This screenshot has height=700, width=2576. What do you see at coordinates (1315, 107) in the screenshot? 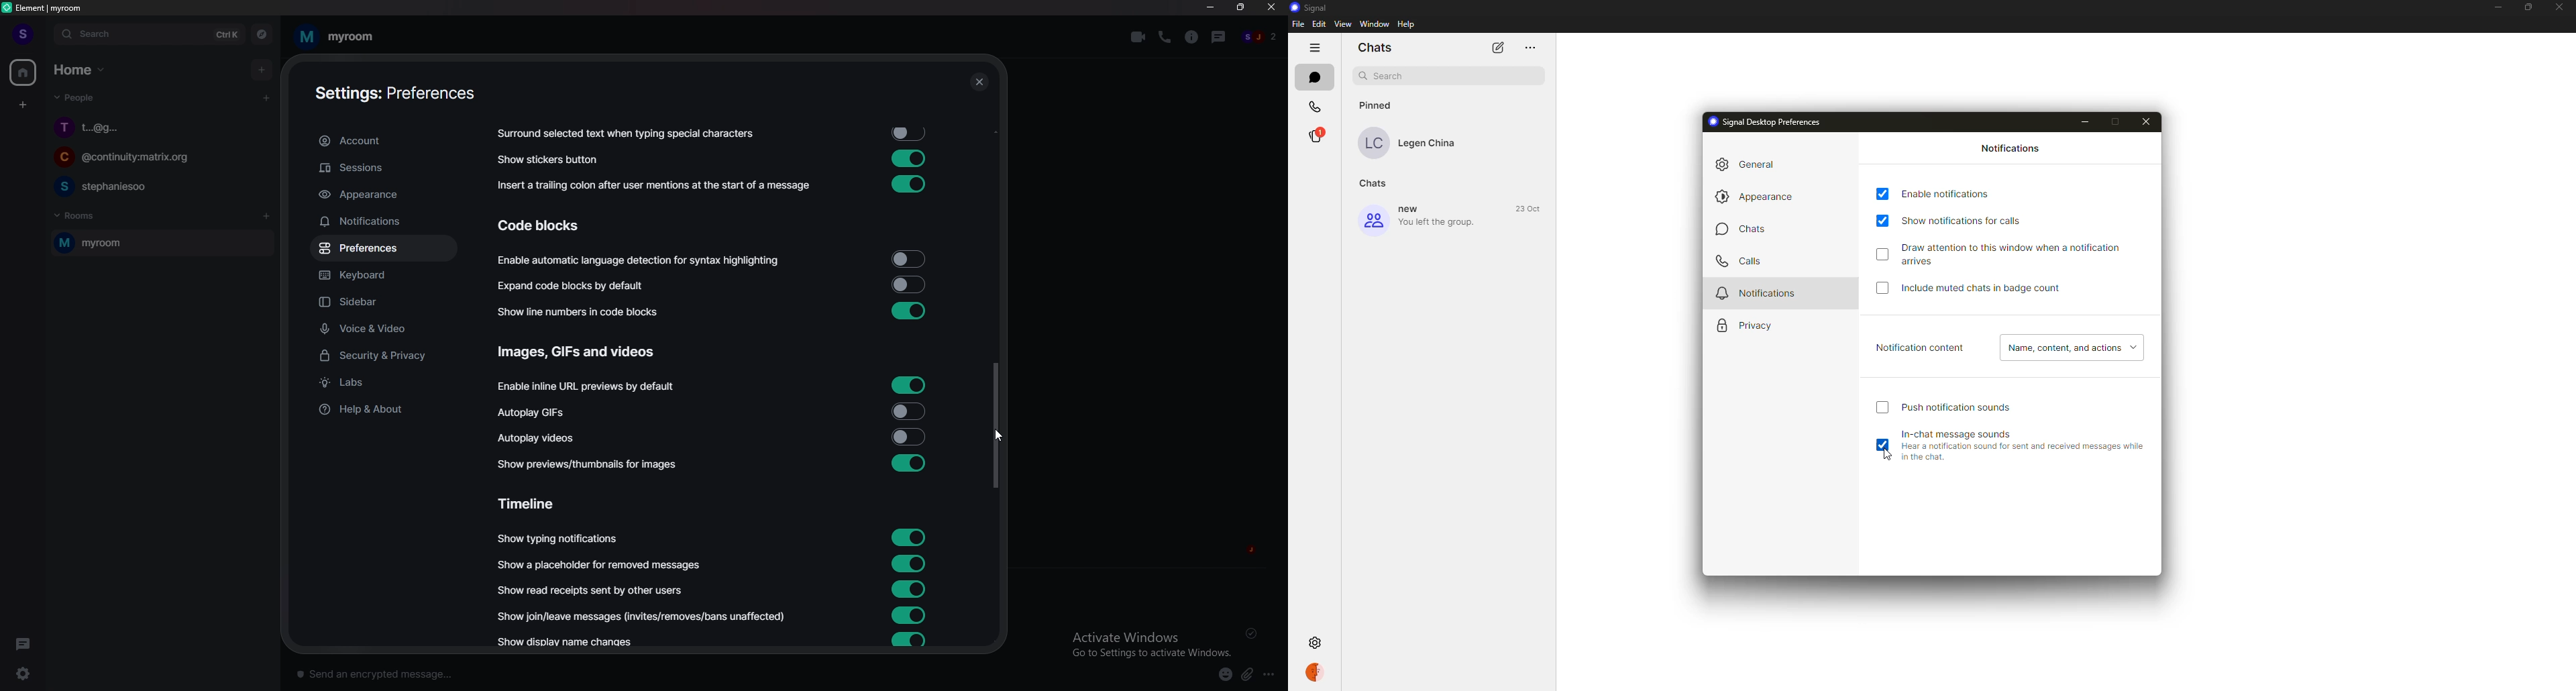
I see `Calls` at bounding box center [1315, 107].